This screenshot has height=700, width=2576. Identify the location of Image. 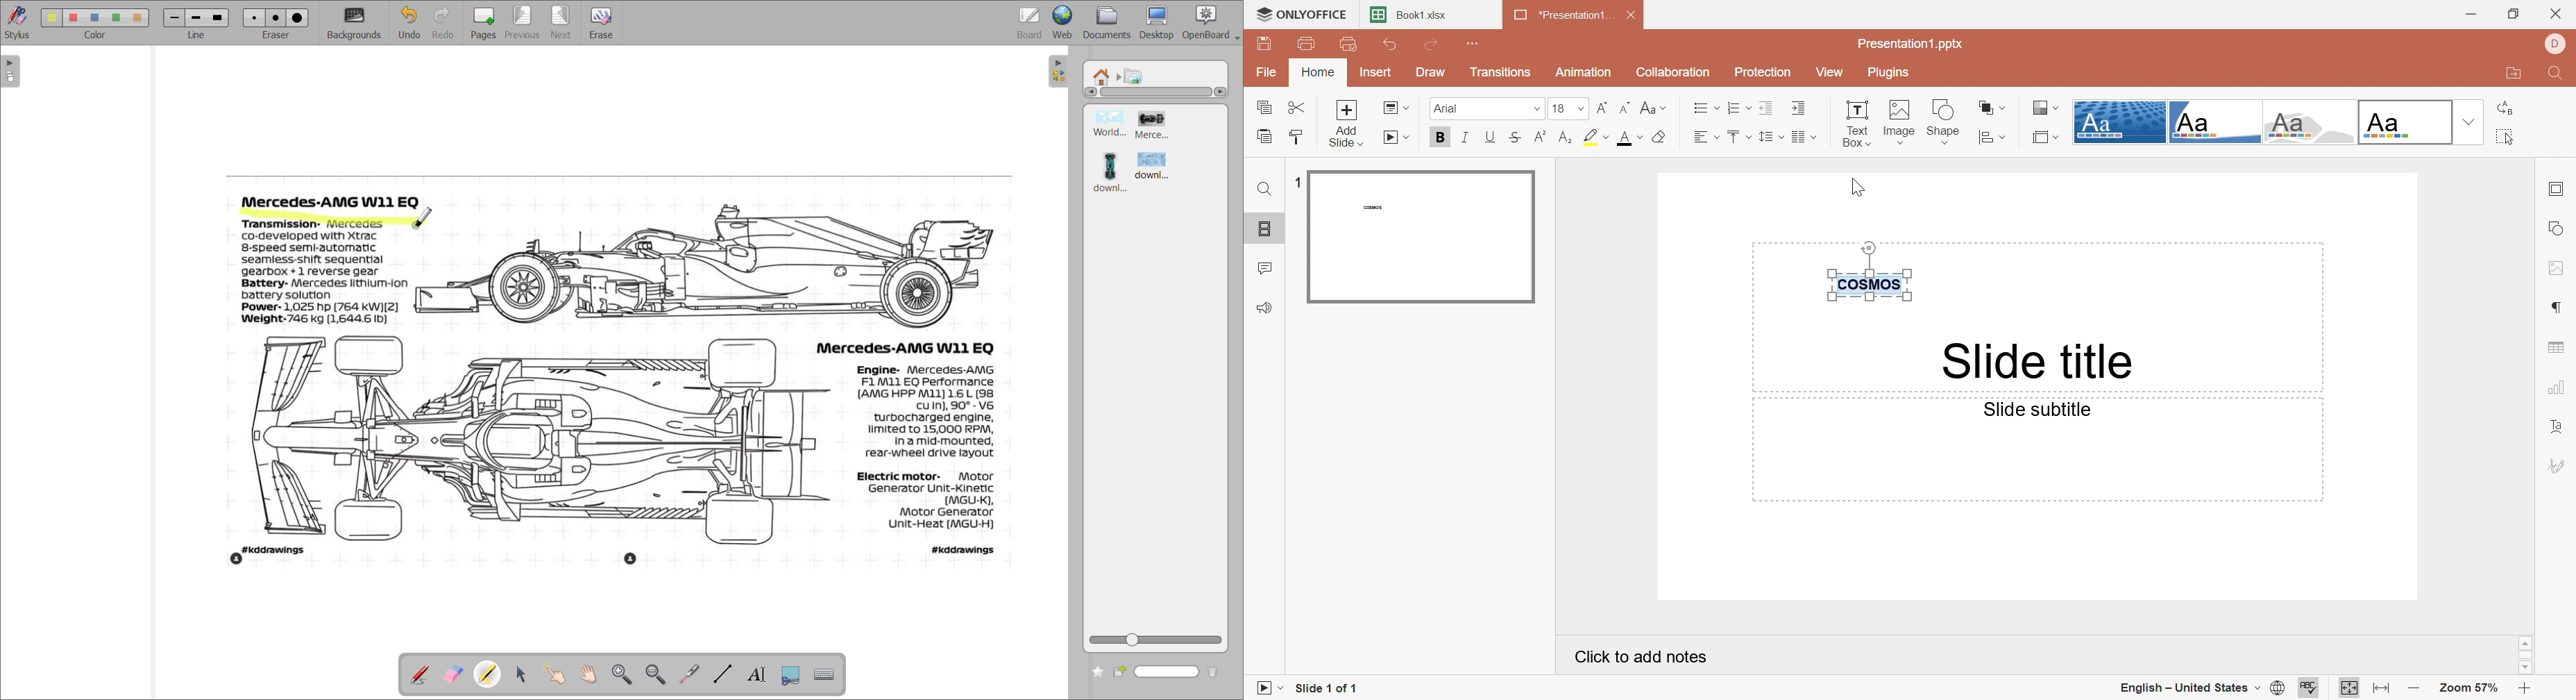
(1900, 124).